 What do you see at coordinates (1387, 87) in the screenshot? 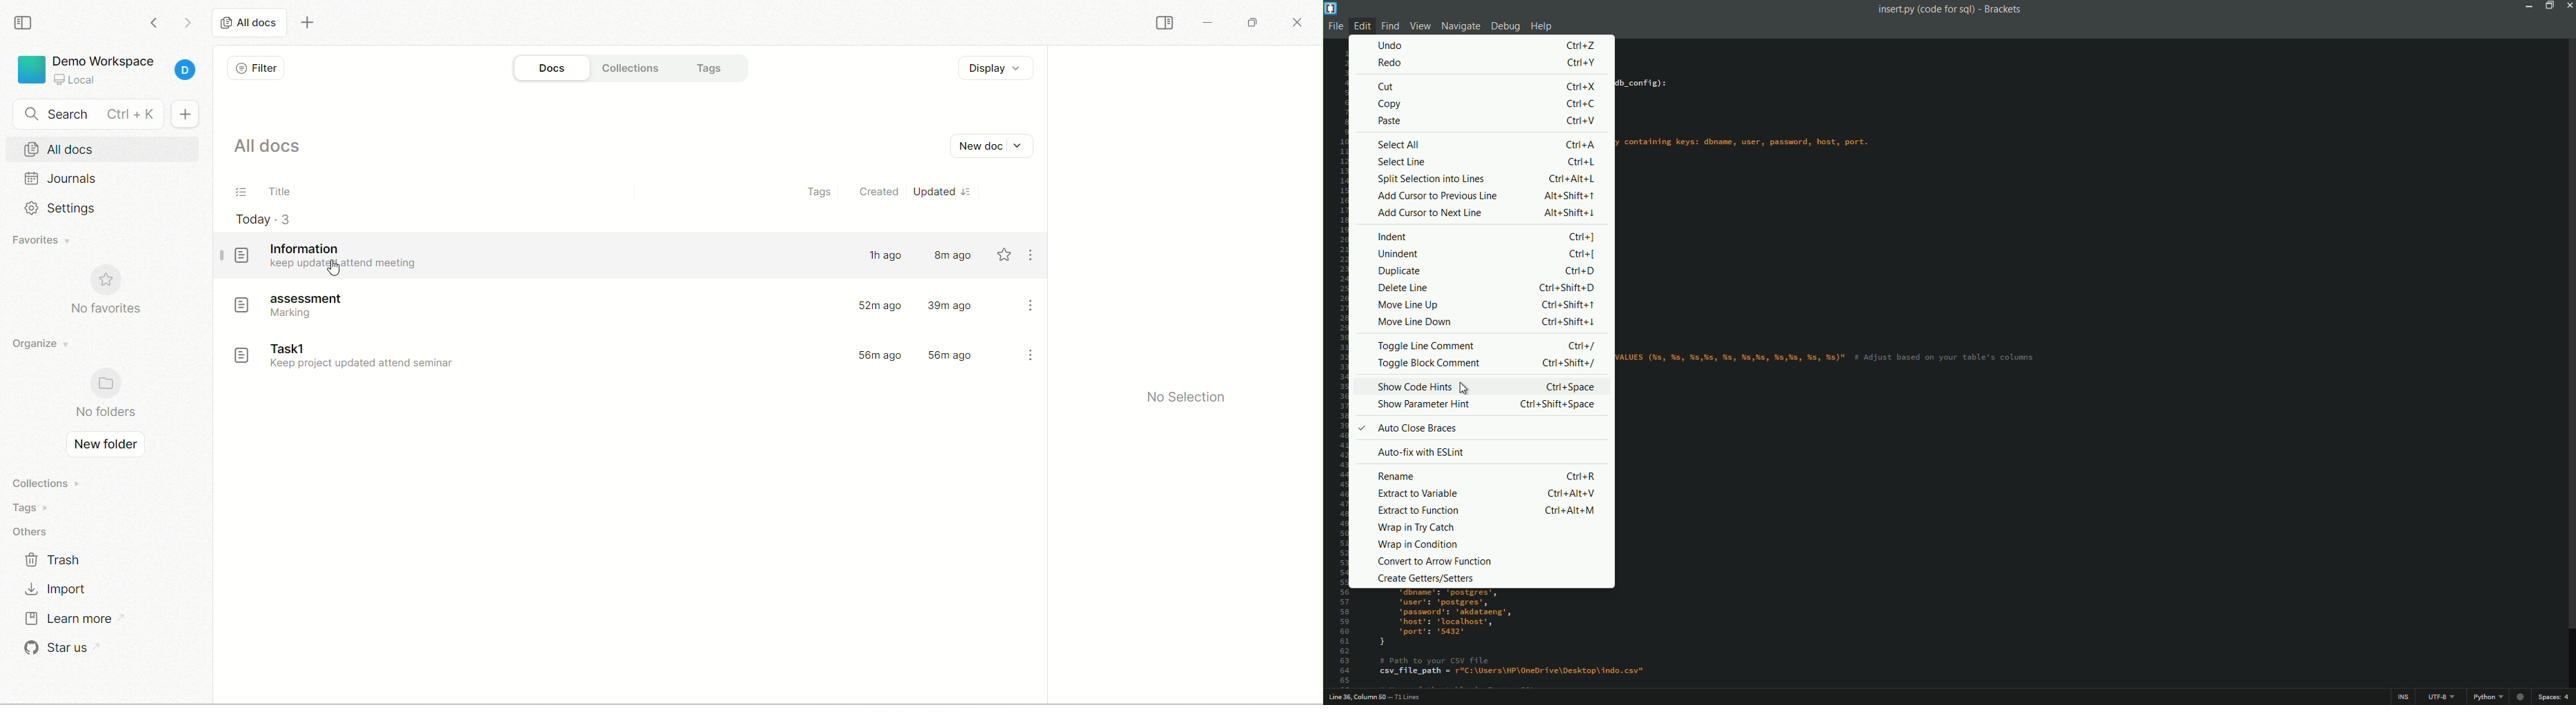
I see `cut` at bounding box center [1387, 87].